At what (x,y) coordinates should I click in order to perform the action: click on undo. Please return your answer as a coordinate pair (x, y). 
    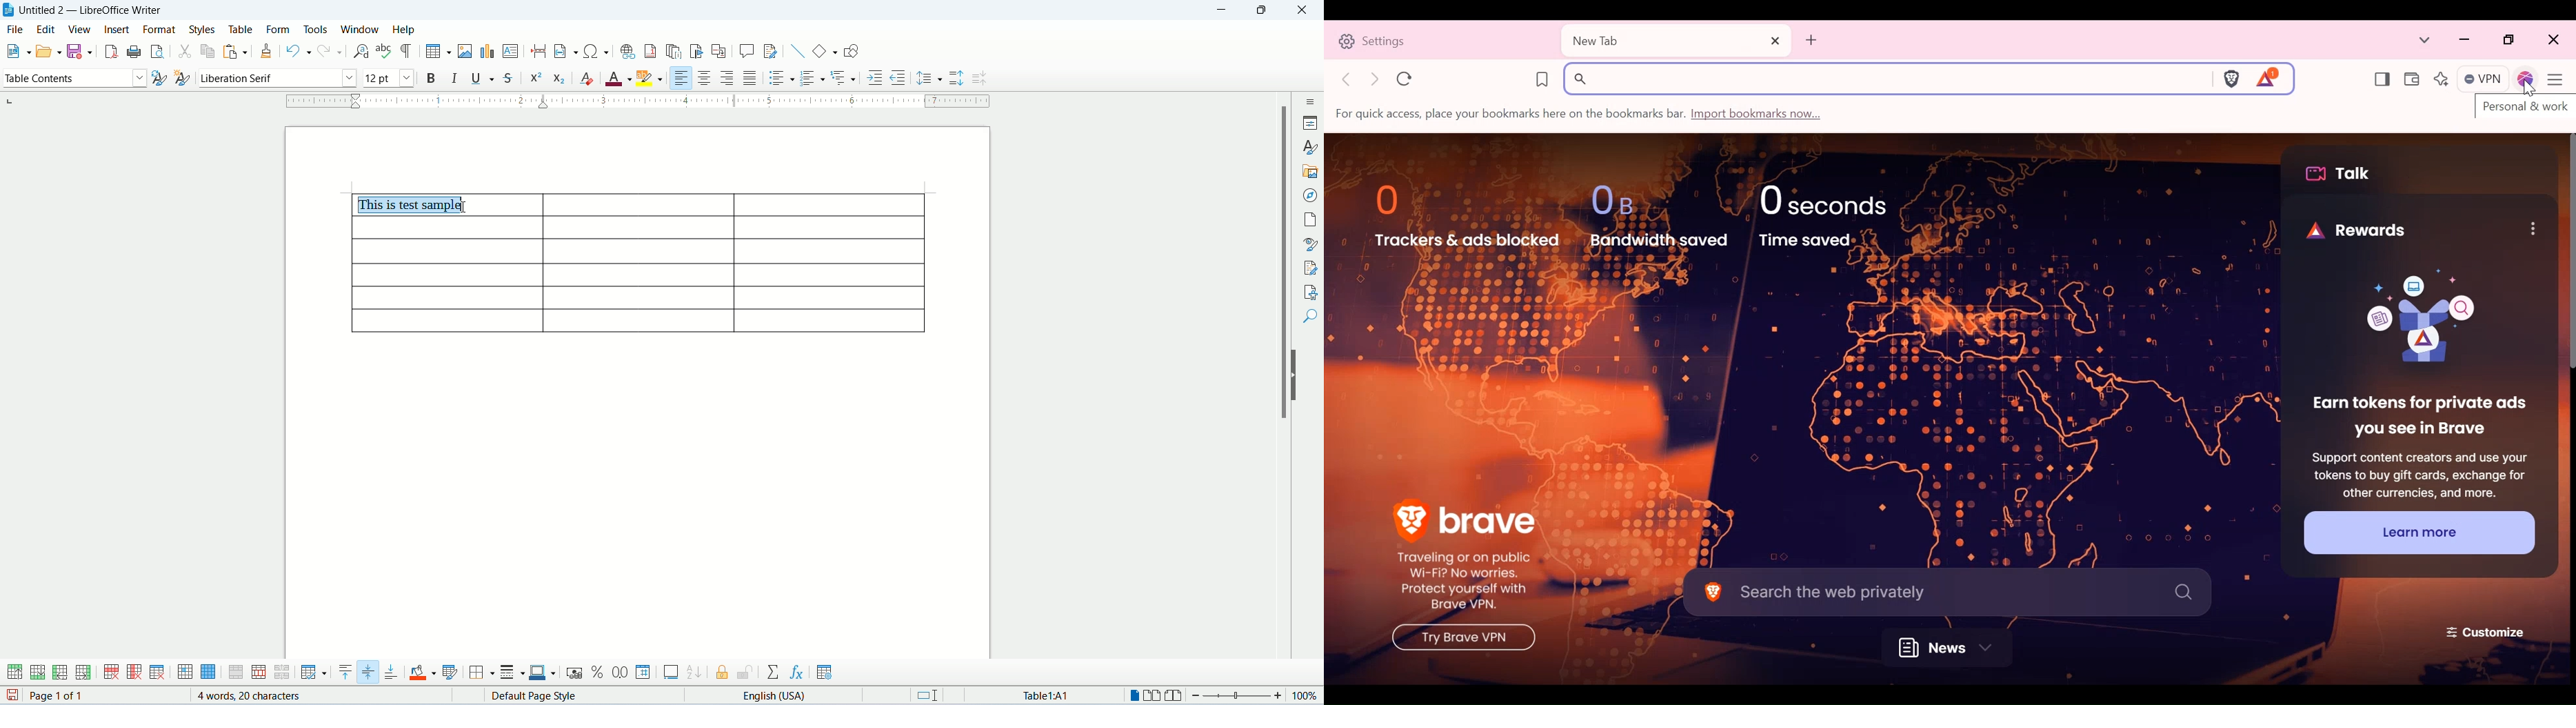
    Looking at the image, I should click on (299, 50).